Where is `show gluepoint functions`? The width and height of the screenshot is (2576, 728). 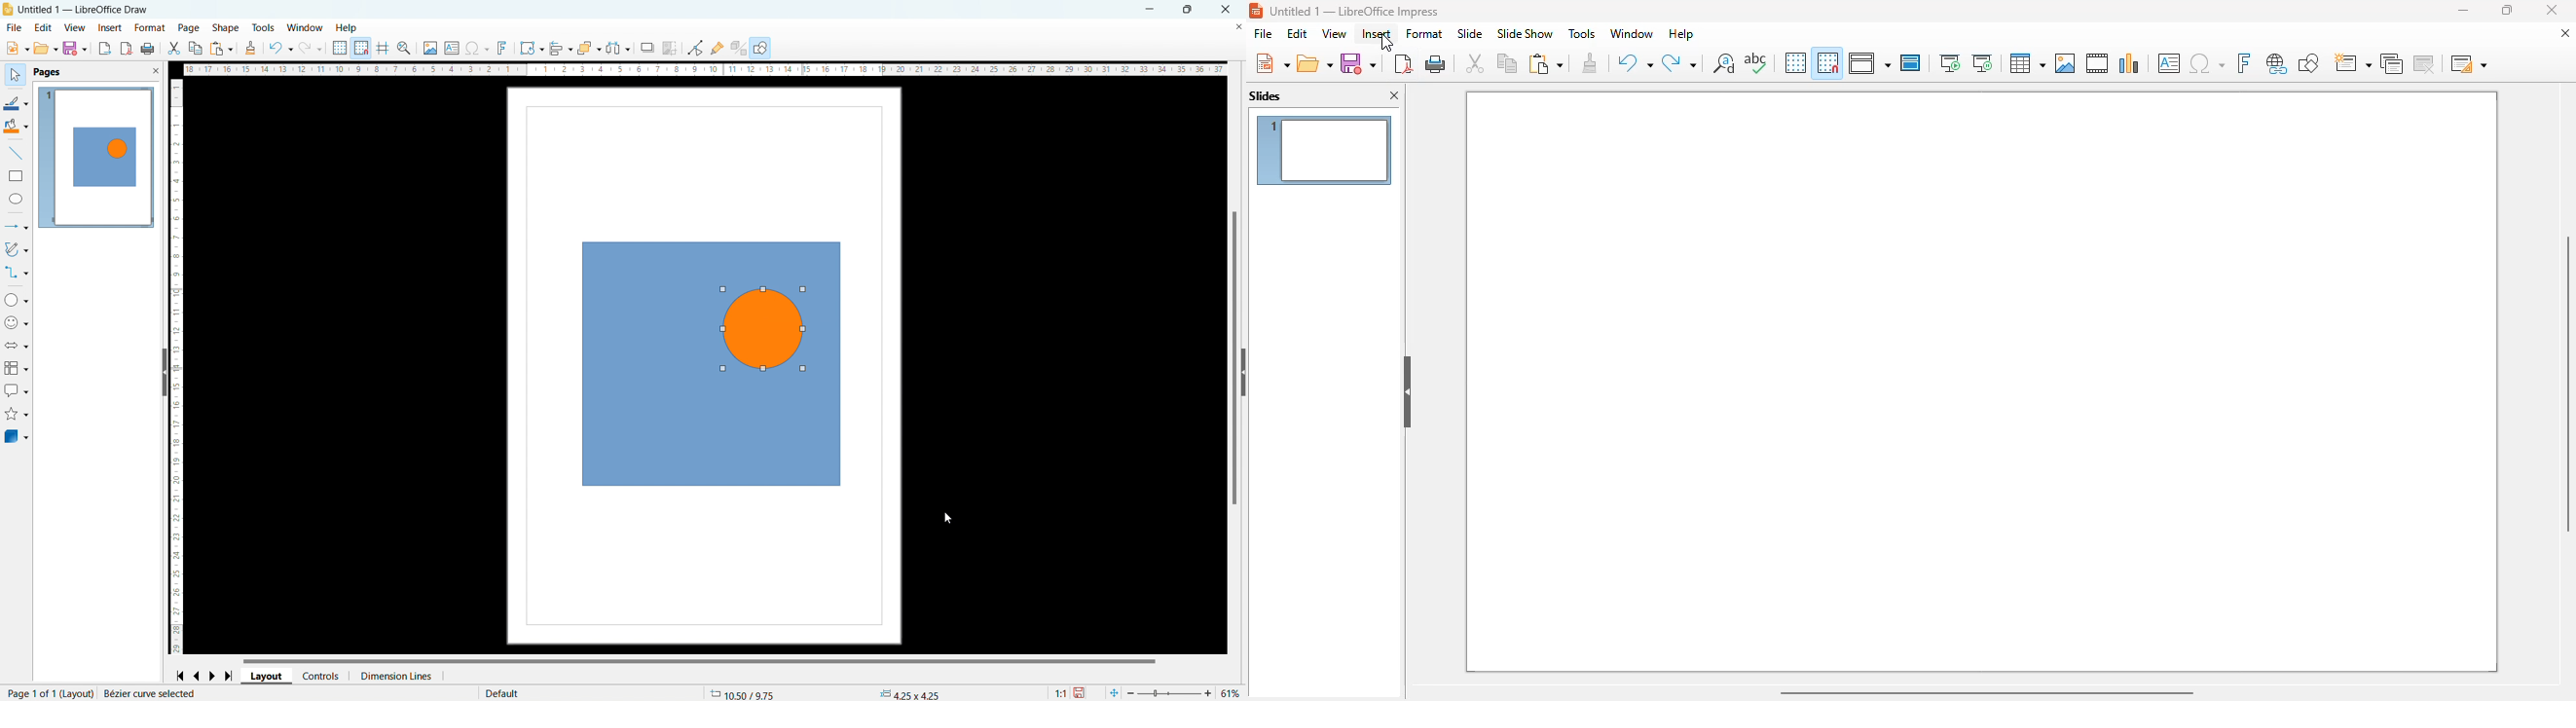 show gluepoint functions is located at coordinates (717, 48).